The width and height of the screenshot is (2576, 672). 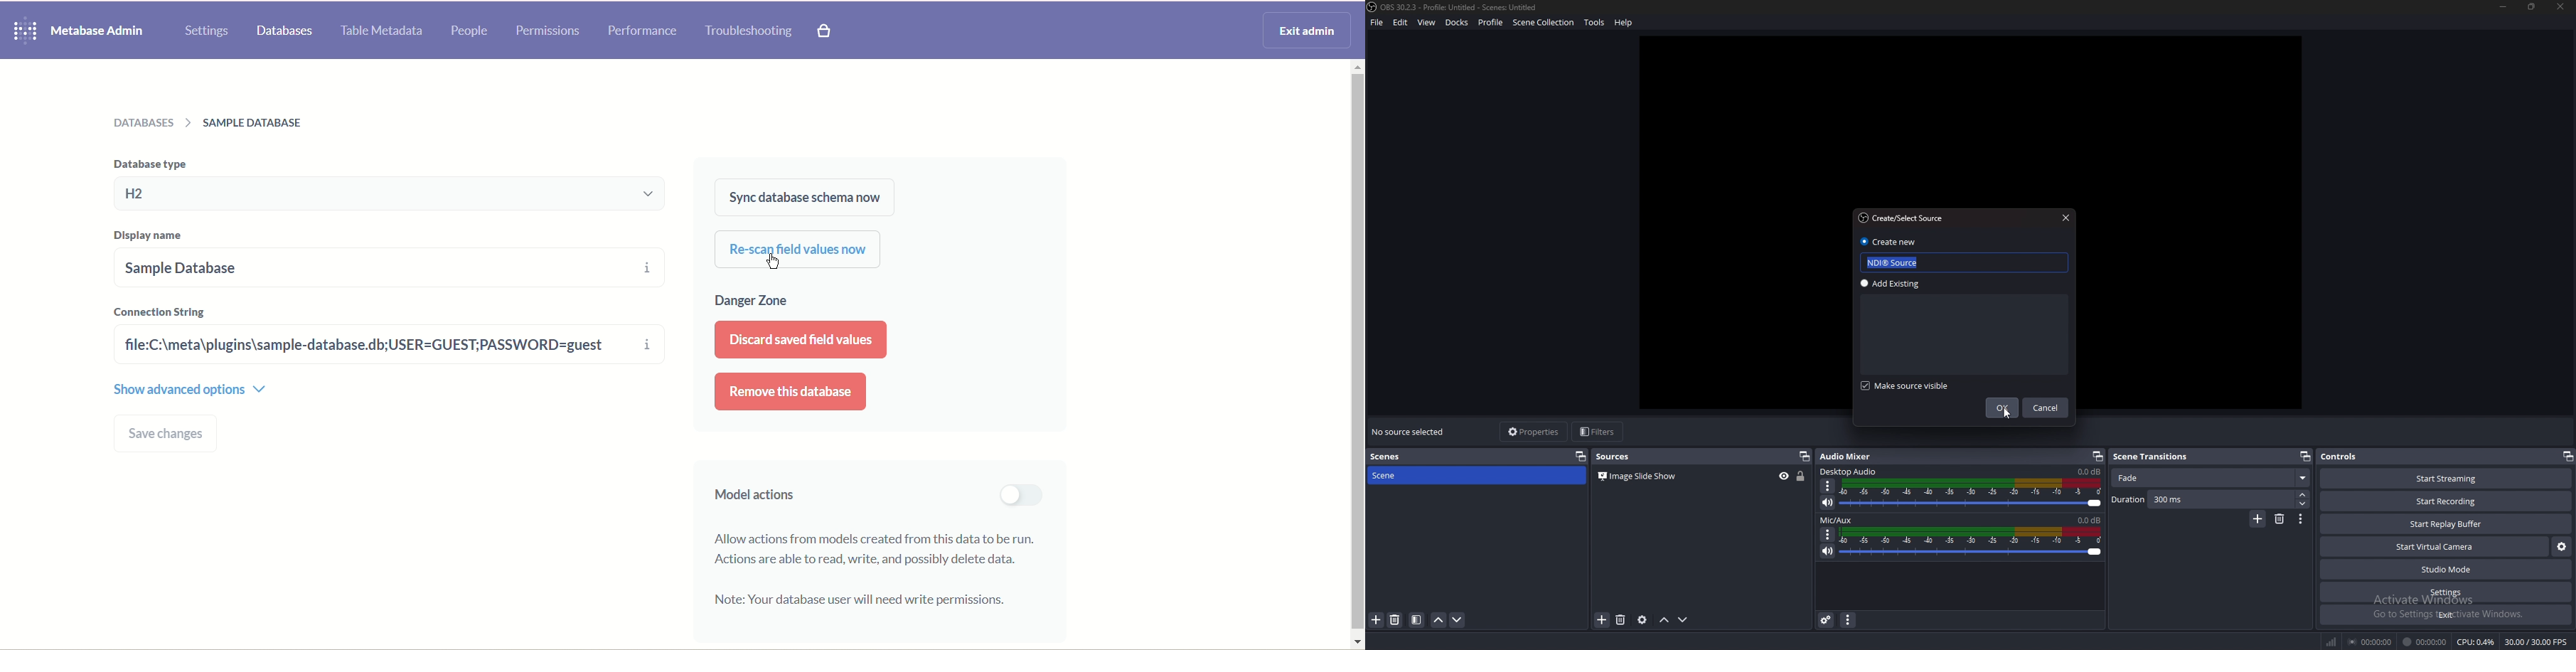 What do you see at coordinates (1804, 456) in the screenshot?
I see `pop out` at bounding box center [1804, 456].